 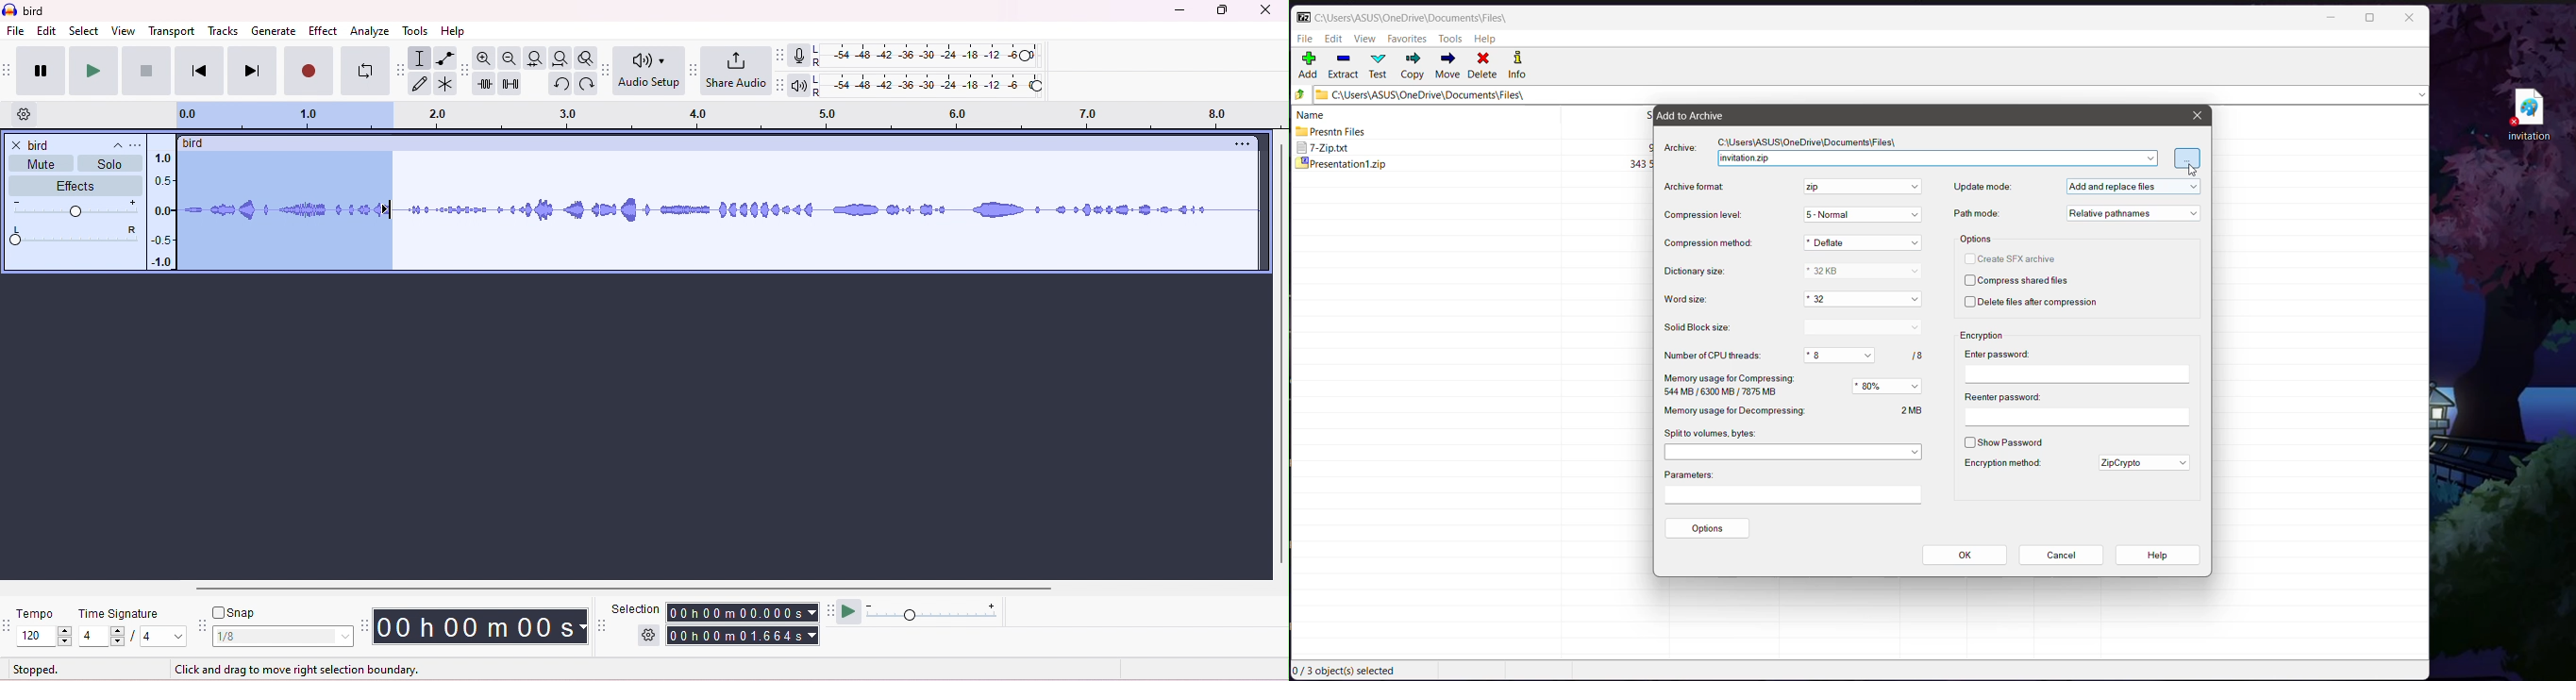 I want to click on selection tool, so click(x=604, y=625).